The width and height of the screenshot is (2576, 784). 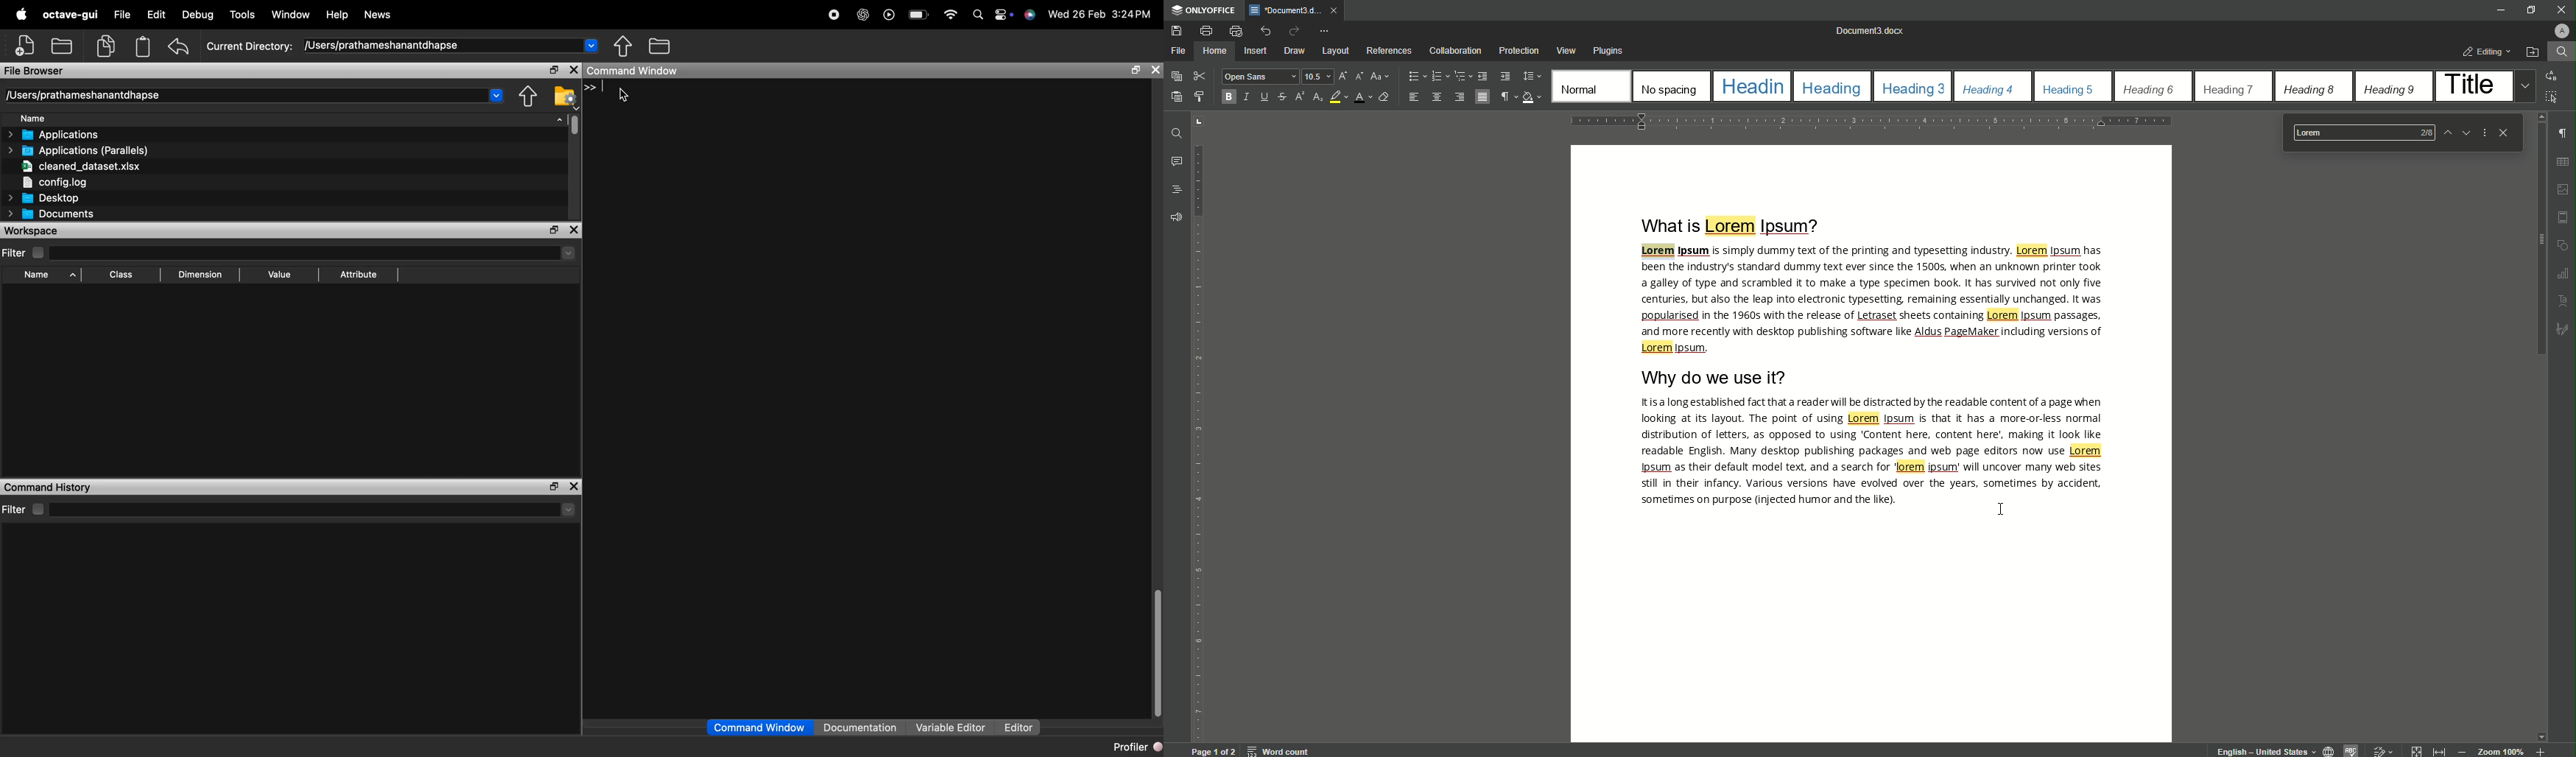 I want to click on File, so click(x=1180, y=51).